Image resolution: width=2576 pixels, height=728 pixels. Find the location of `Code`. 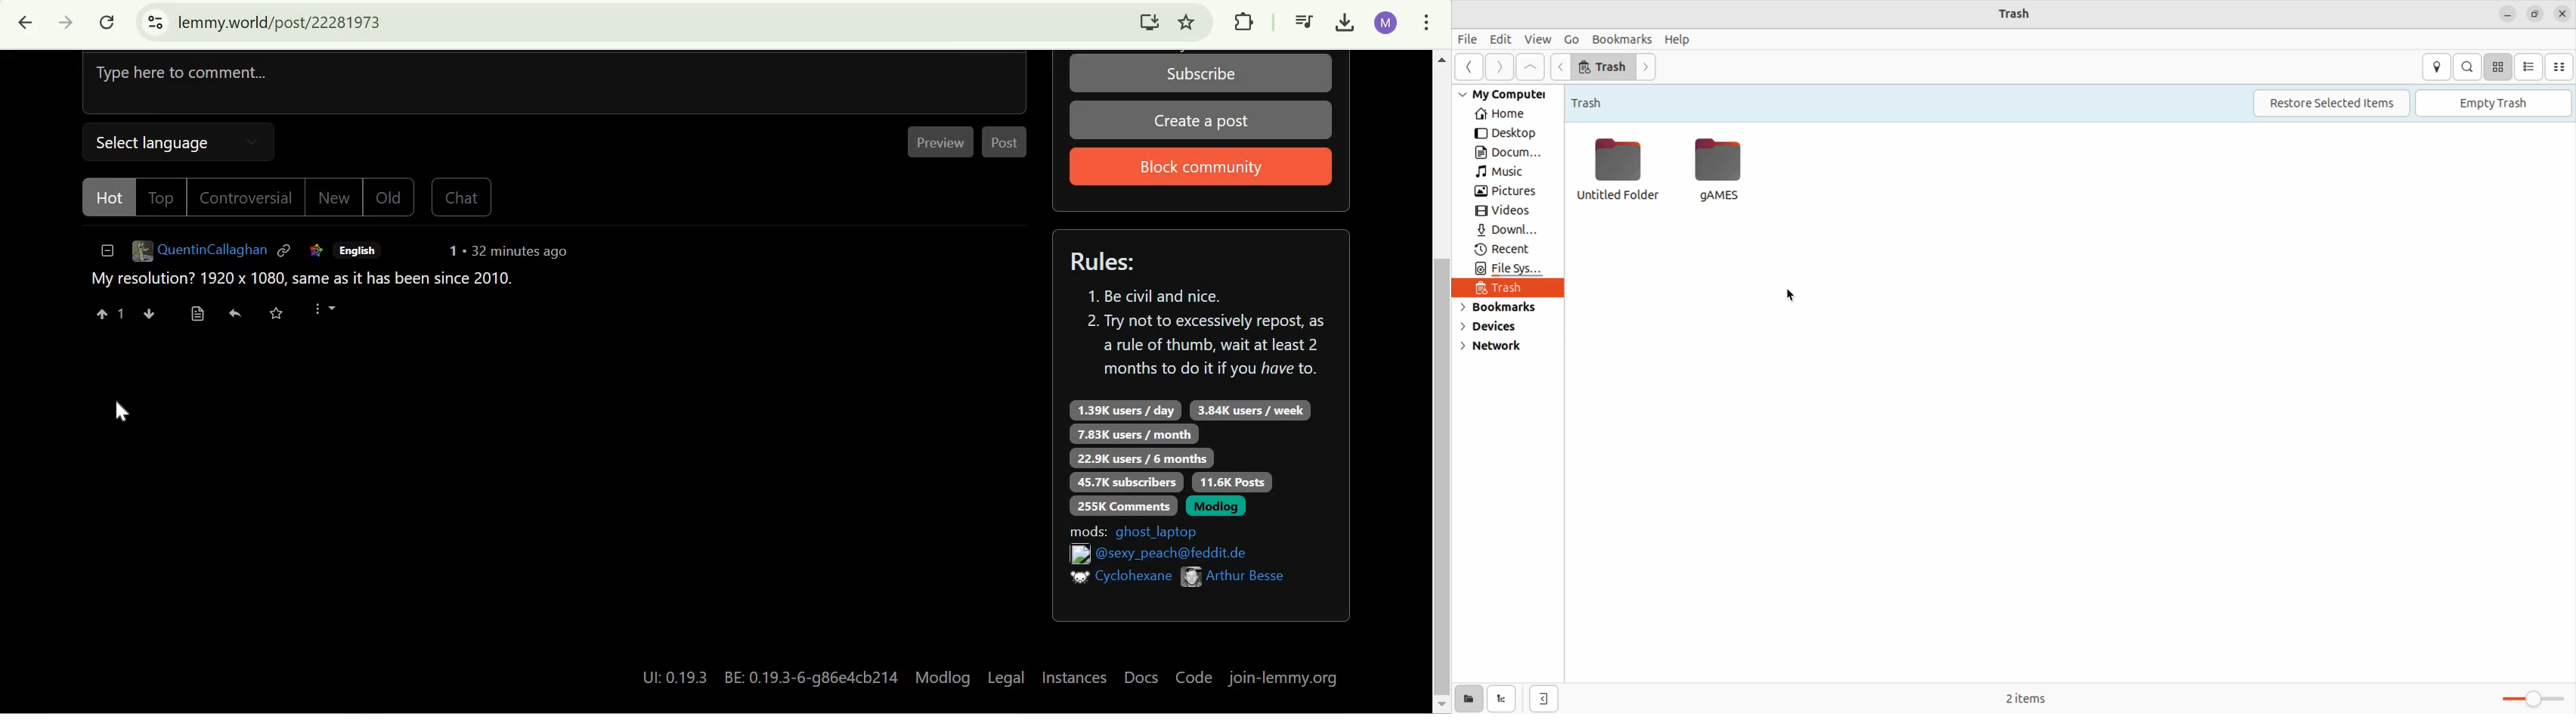

Code is located at coordinates (1192, 678).